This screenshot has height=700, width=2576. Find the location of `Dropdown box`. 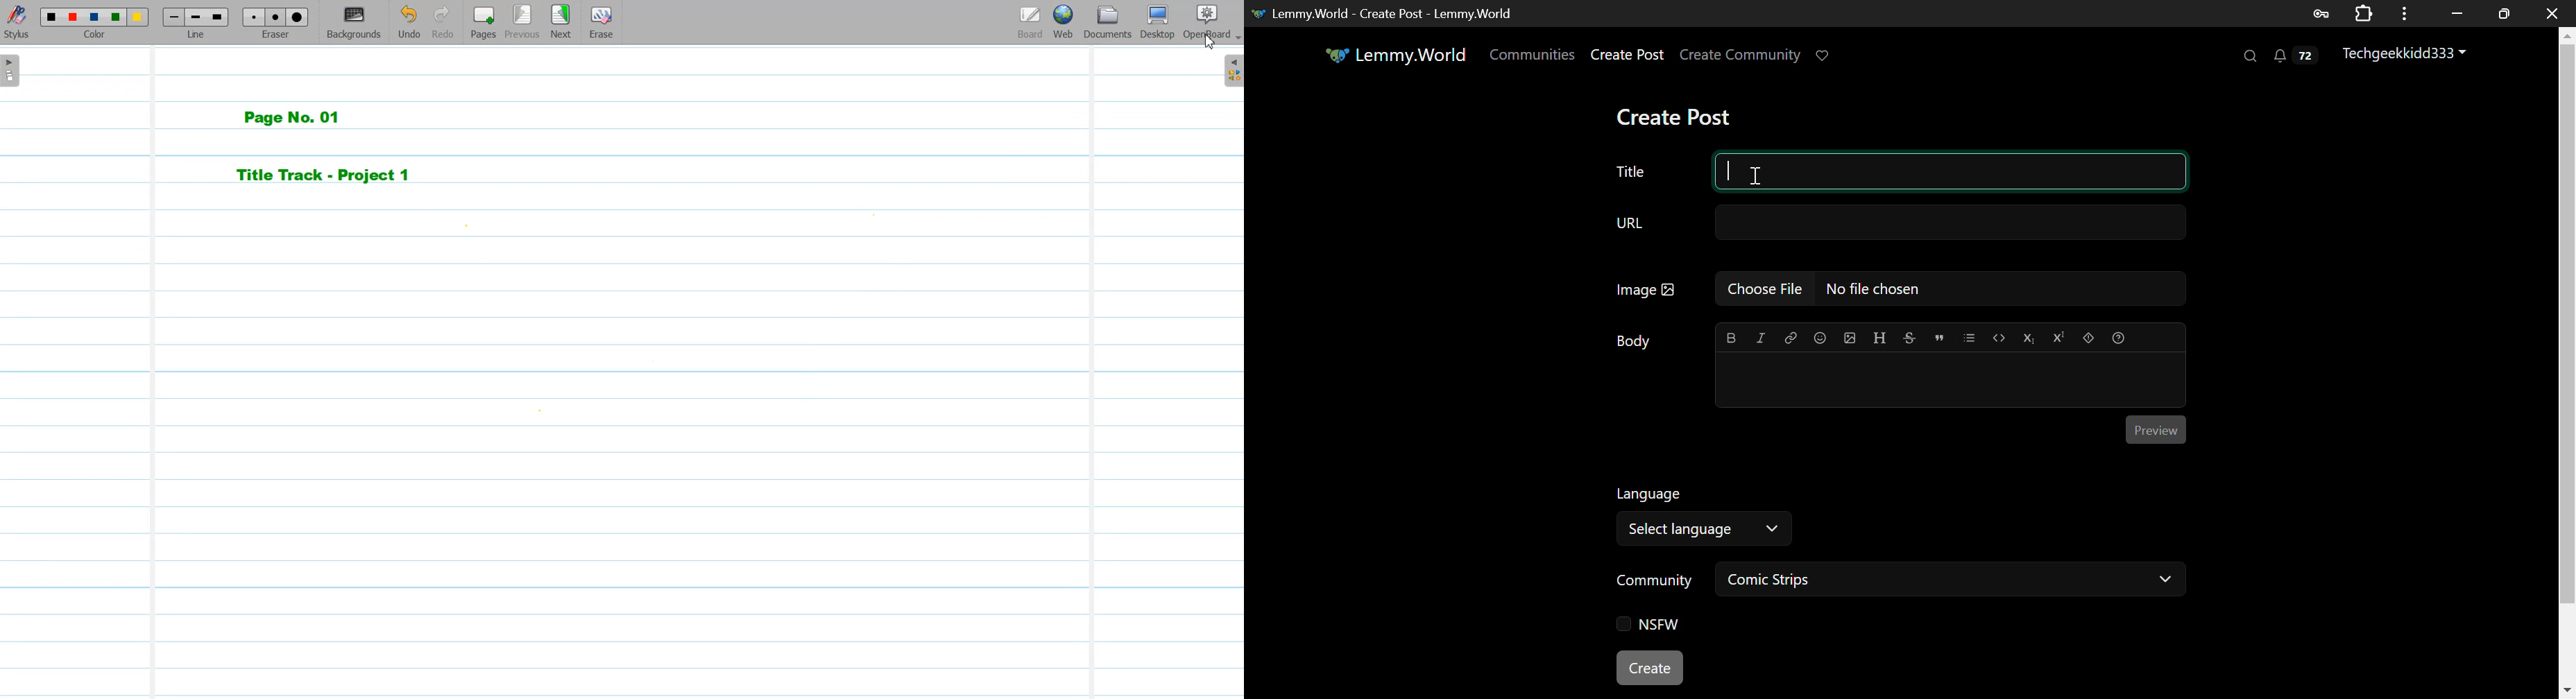

Dropdown box is located at coordinates (1236, 40).